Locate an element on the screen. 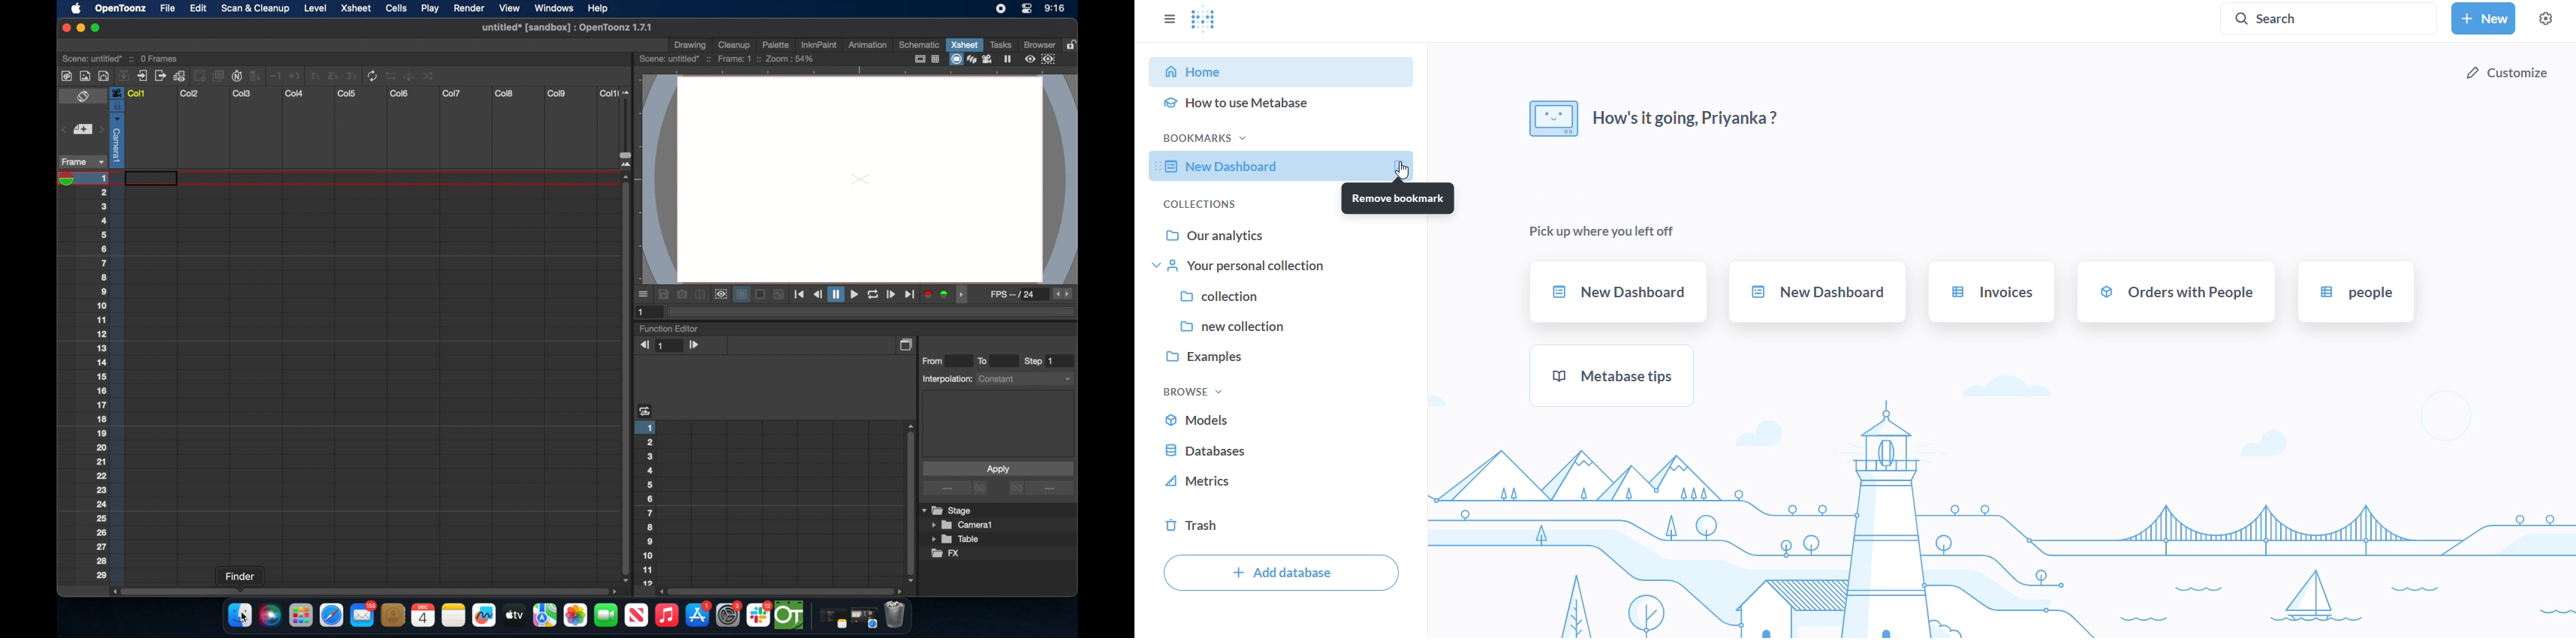  our analytics is located at coordinates (1288, 236).